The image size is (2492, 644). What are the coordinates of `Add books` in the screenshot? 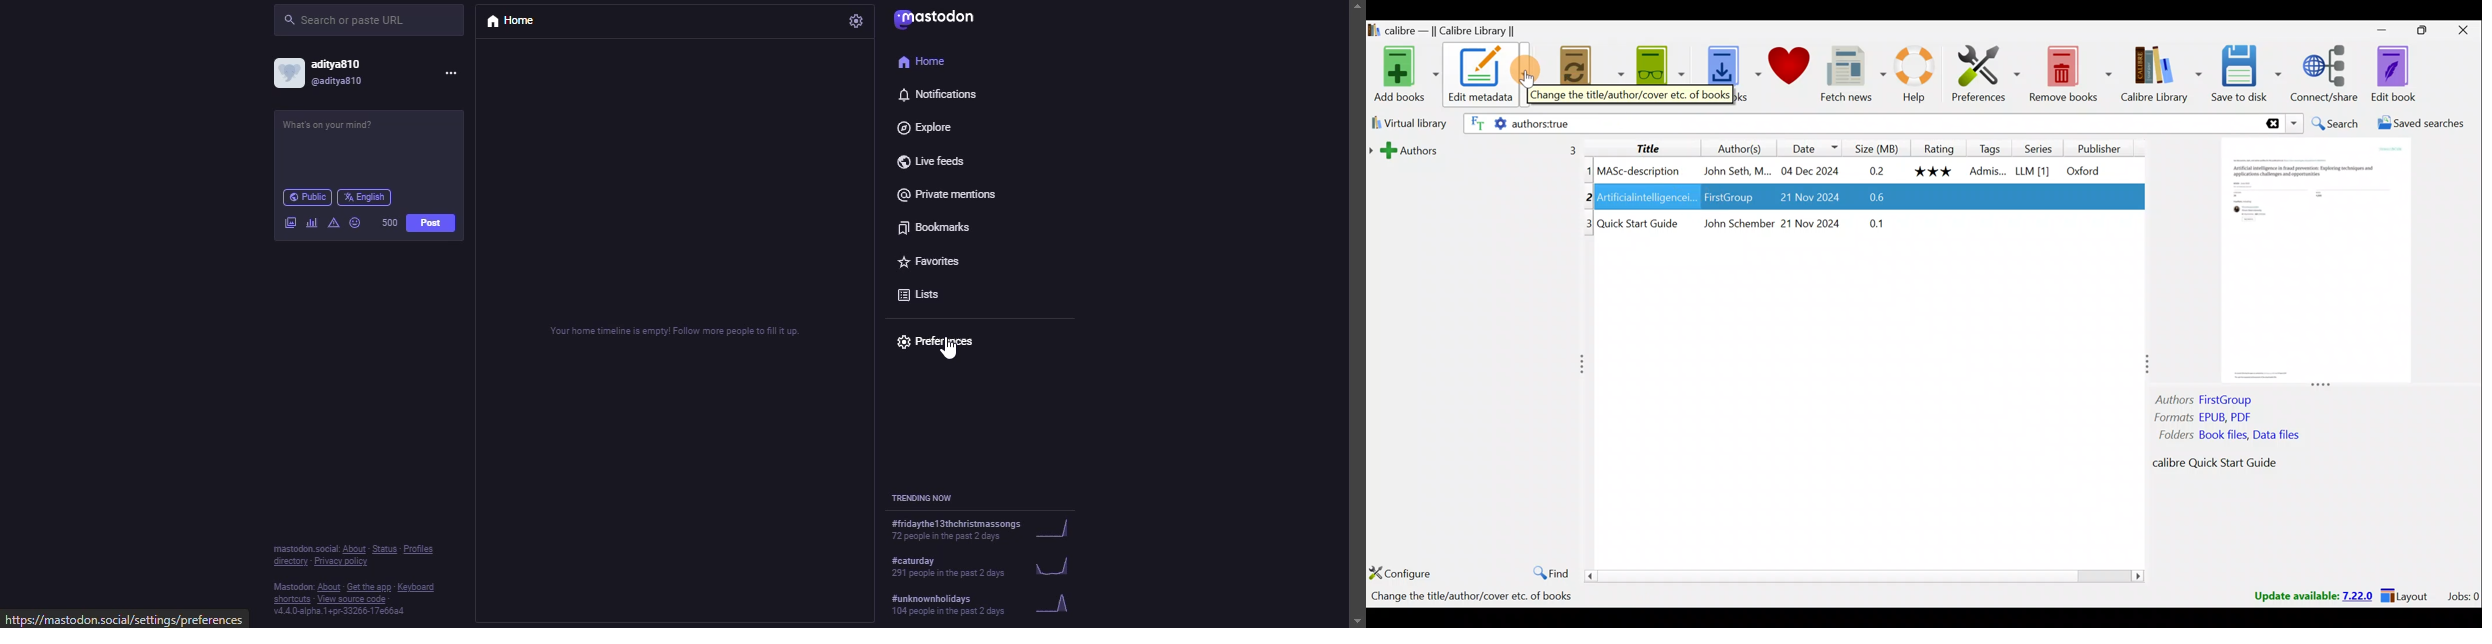 It's located at (1404, 74).